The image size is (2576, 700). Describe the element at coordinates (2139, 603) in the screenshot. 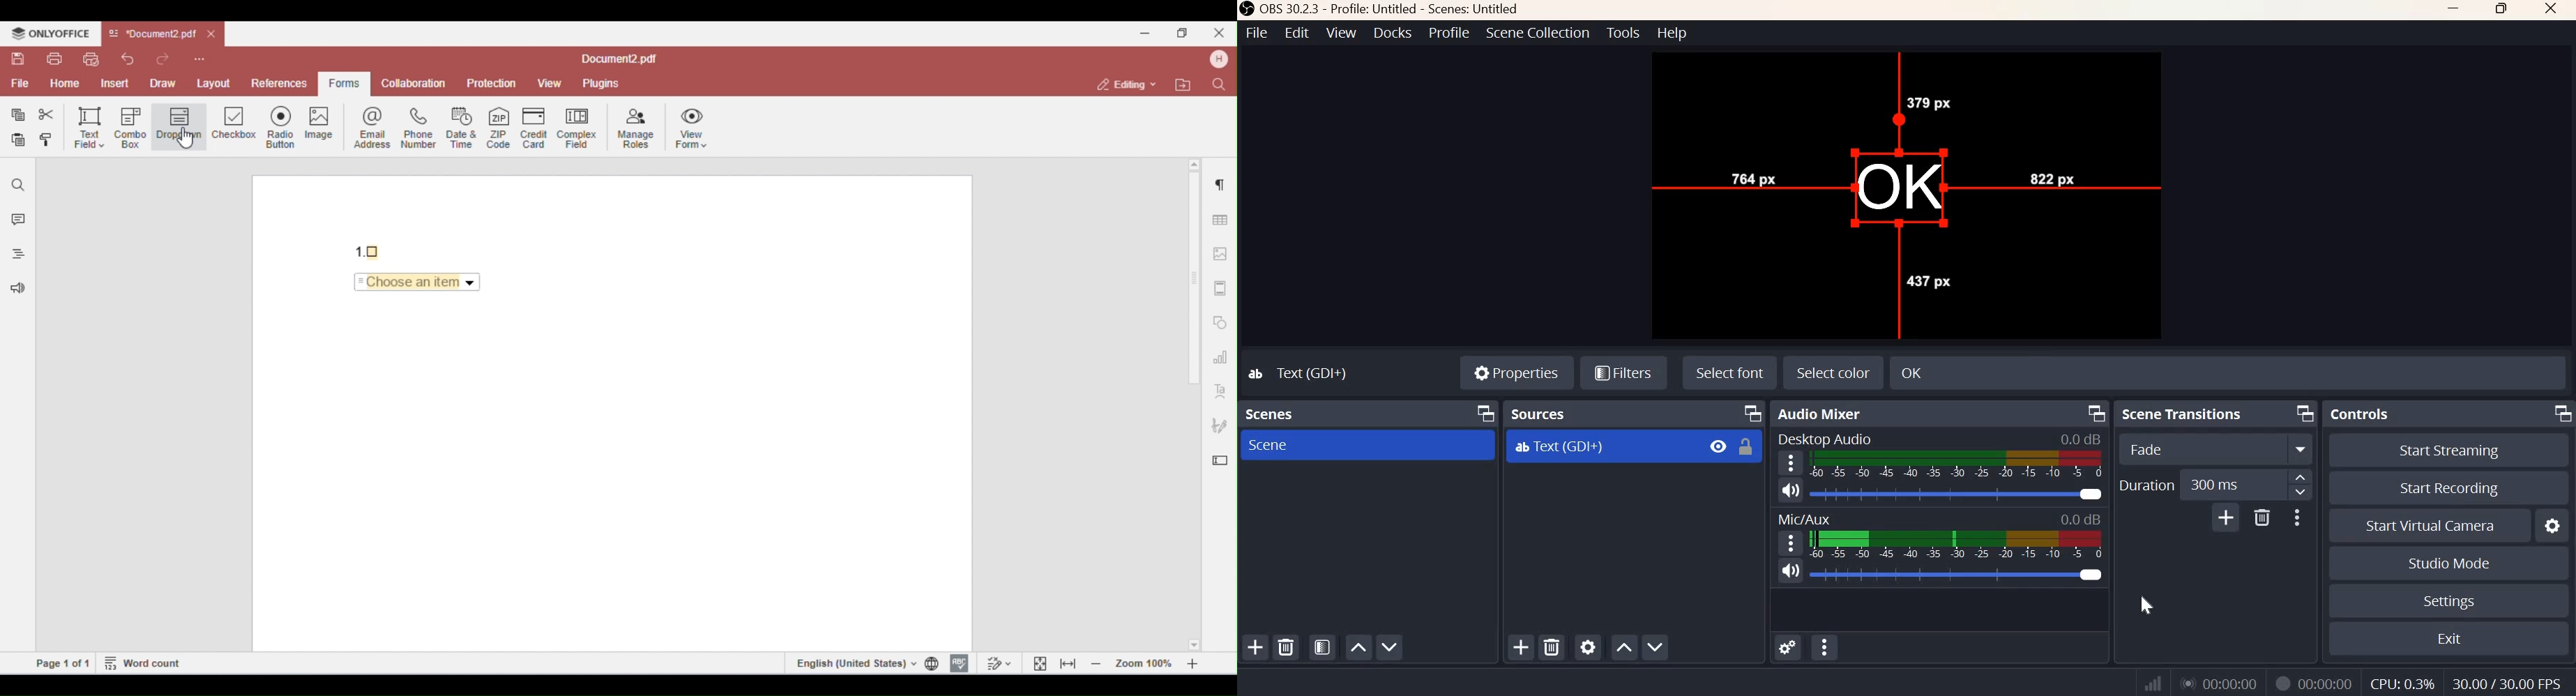

I see `cursor` at that location.